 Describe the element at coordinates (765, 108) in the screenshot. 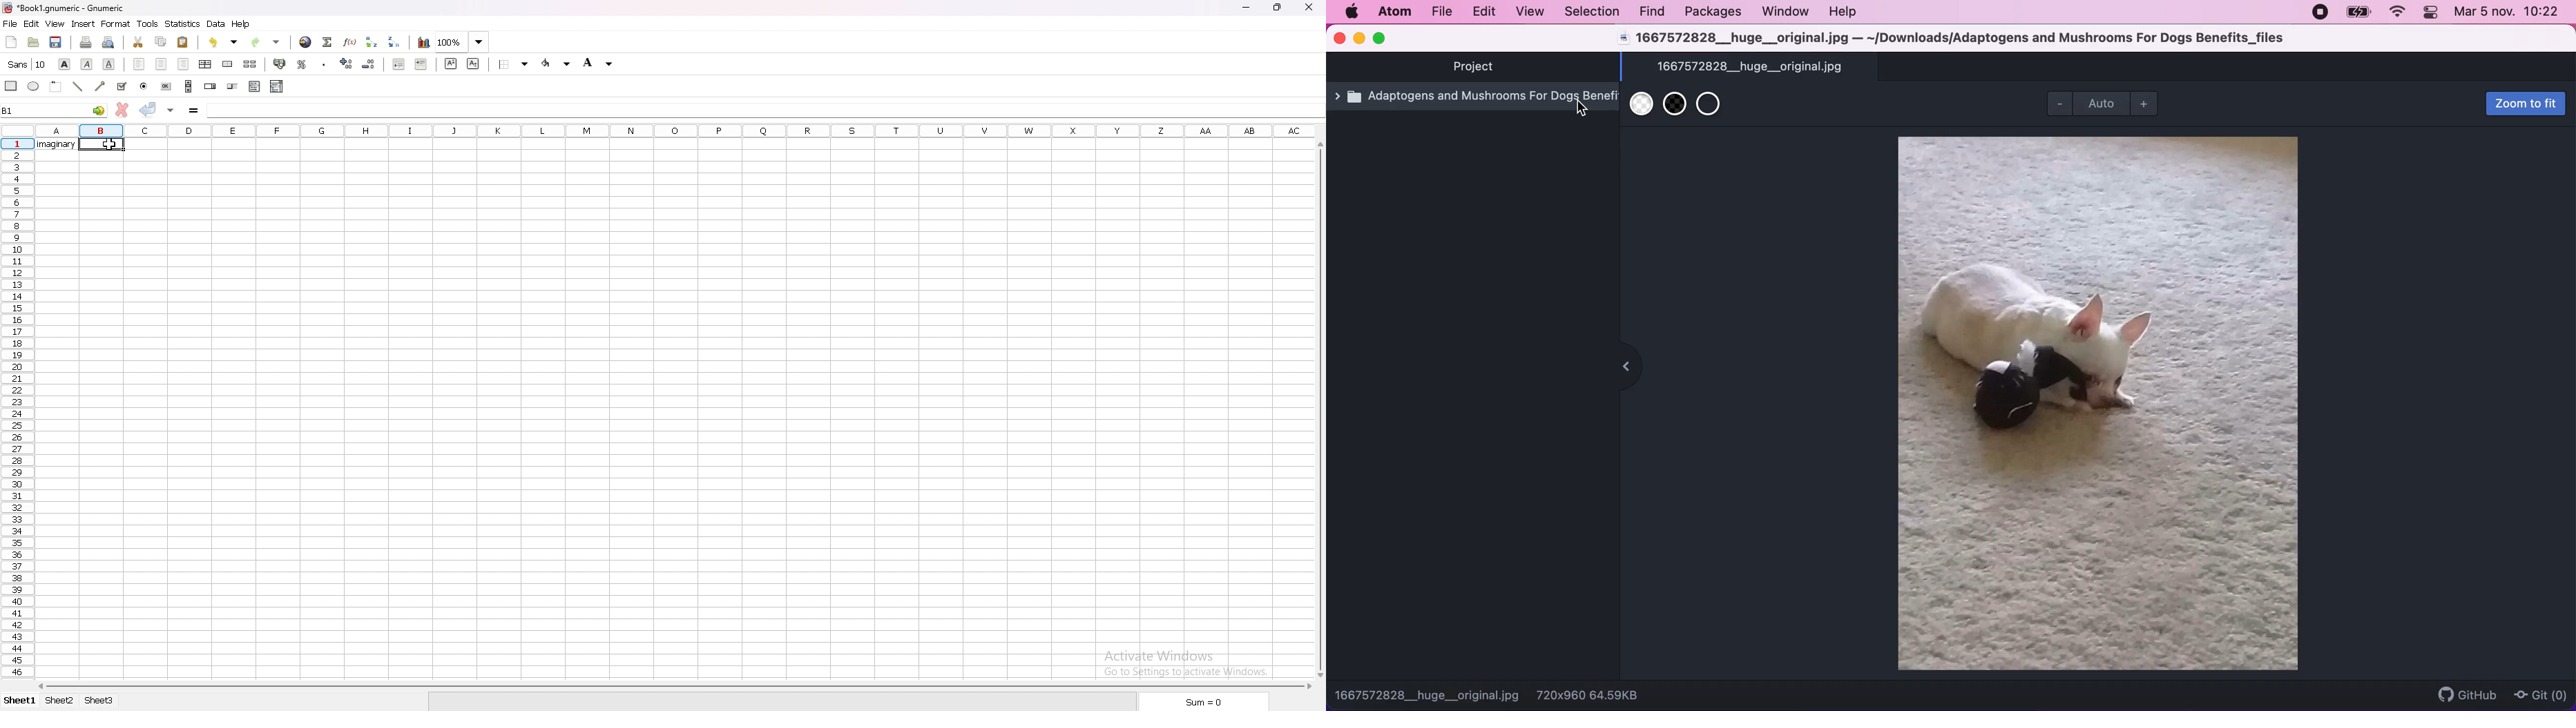

I see `cell input` at that location.